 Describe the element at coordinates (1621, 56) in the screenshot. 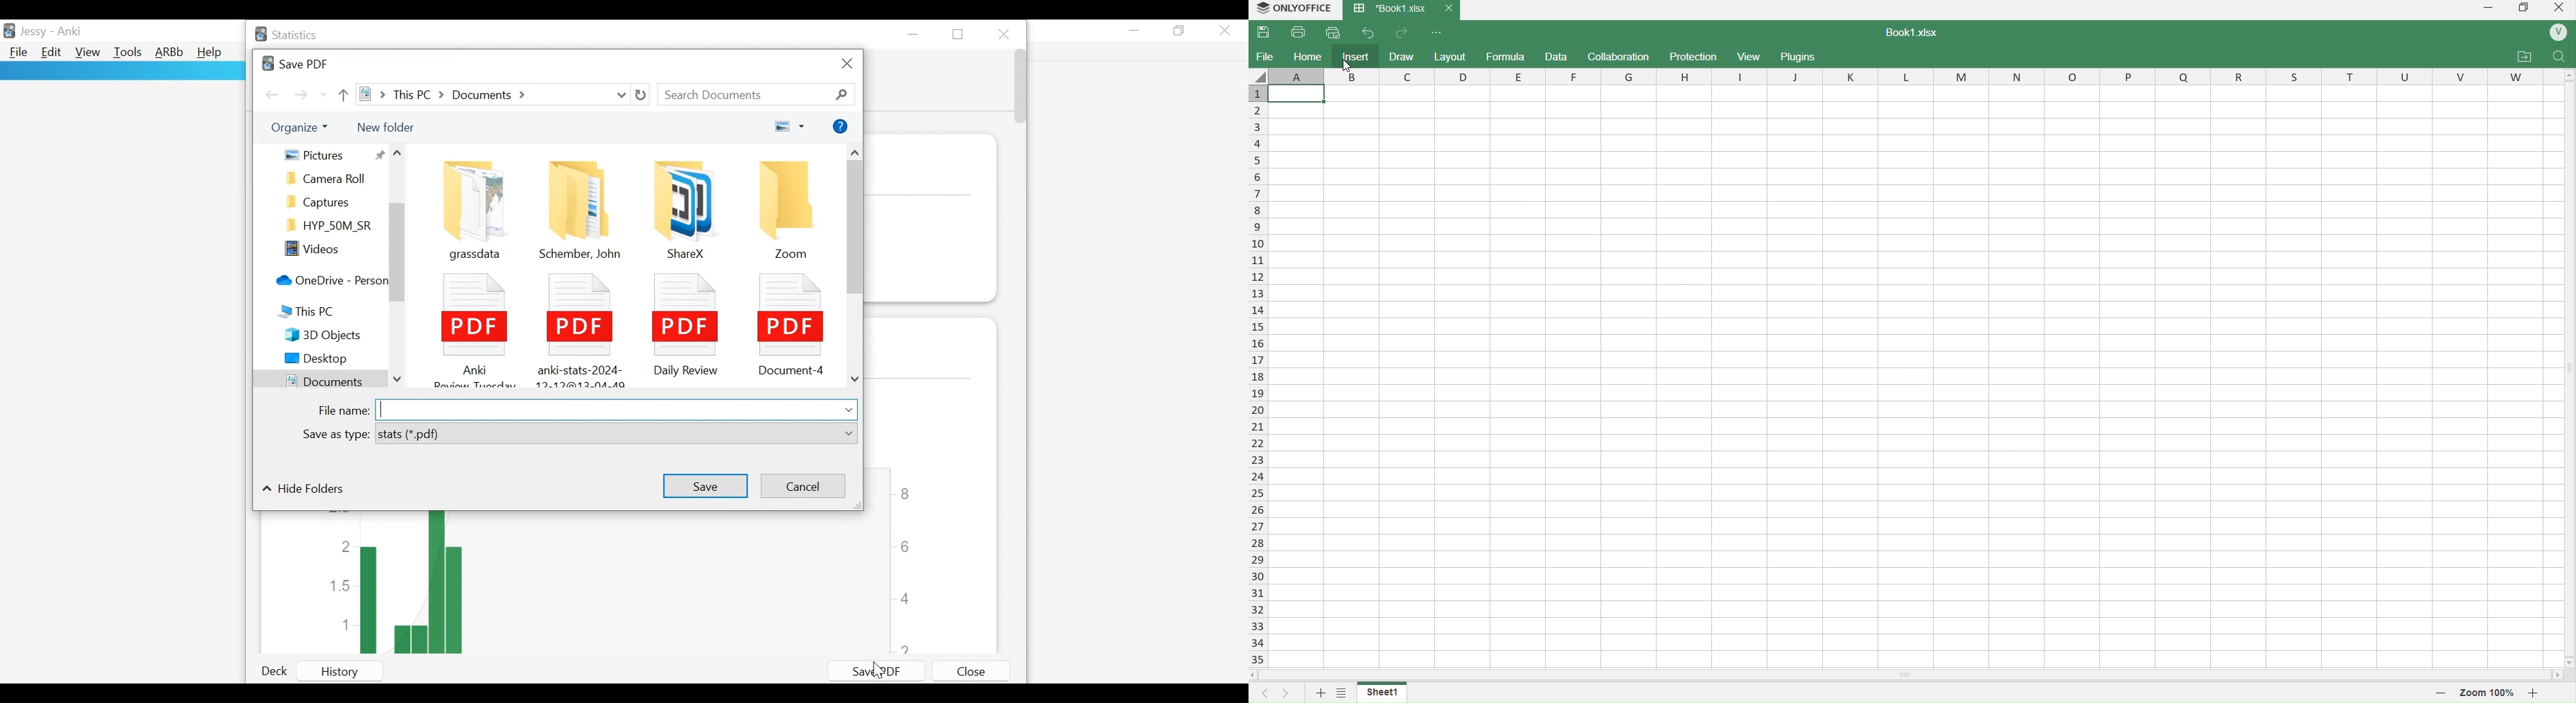

I see `collaboration` at that location.